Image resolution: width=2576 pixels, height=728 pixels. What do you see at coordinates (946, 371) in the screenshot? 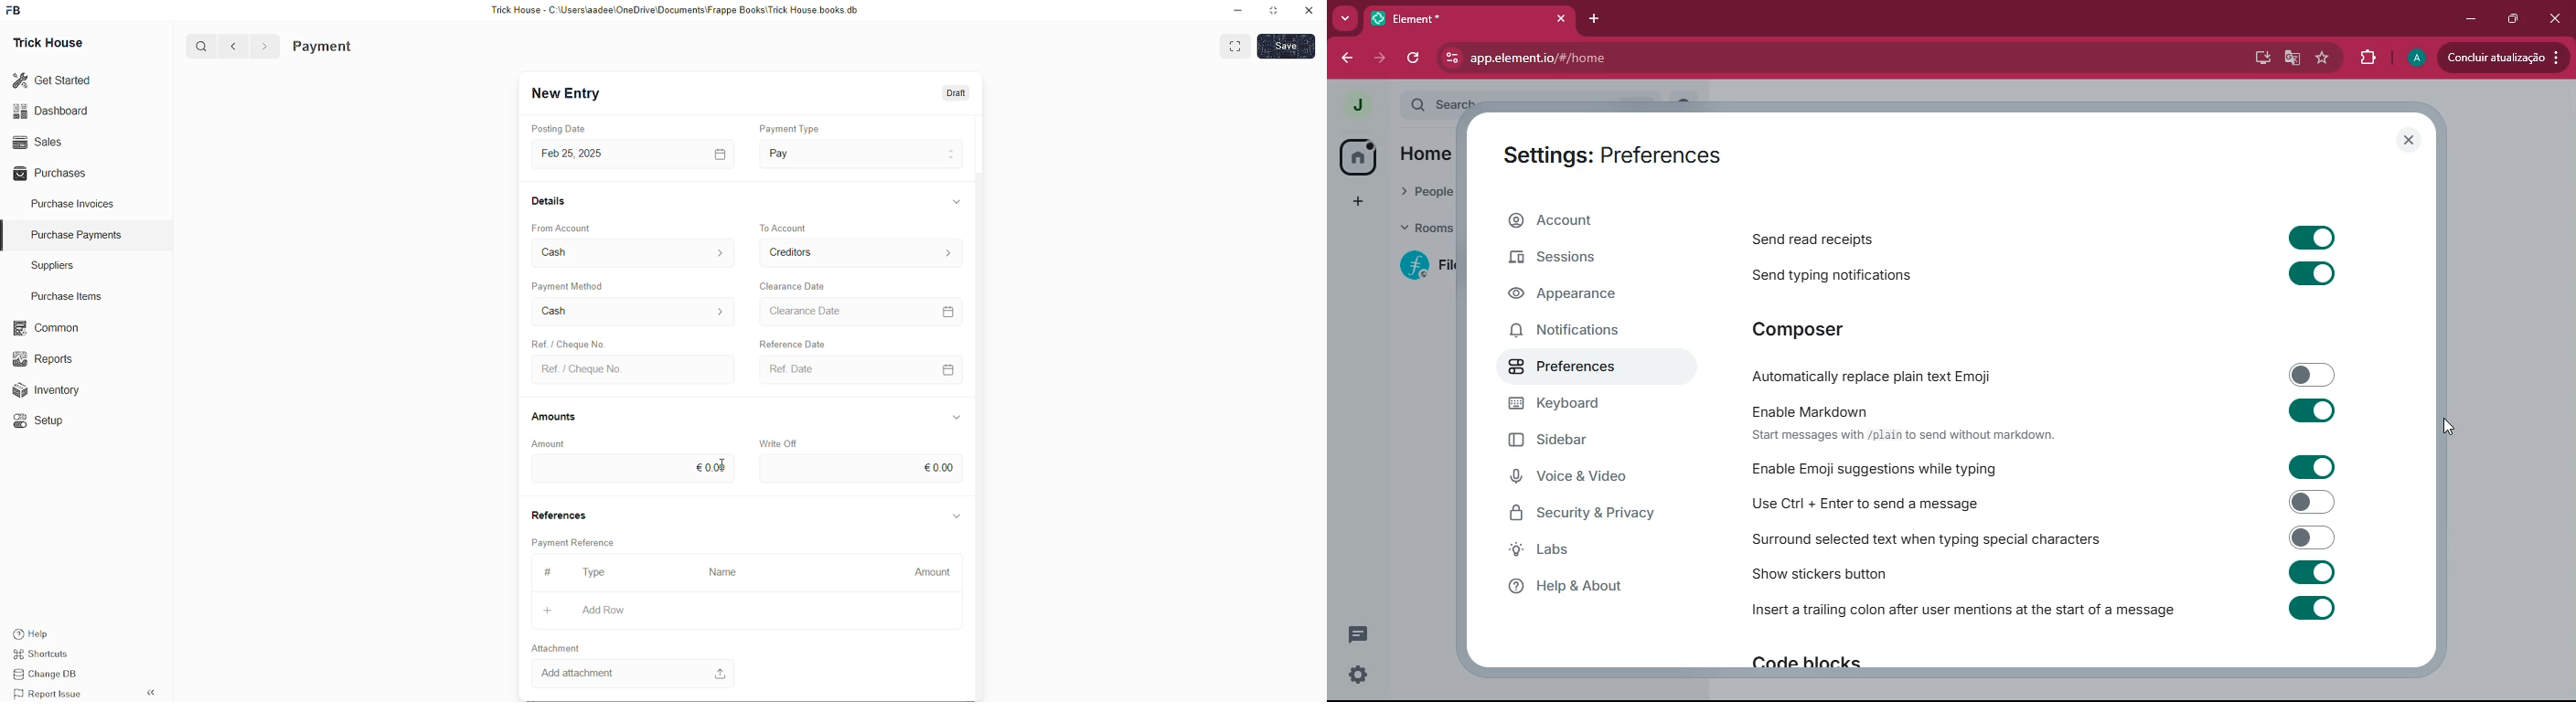
I see `calendar` at bounding box center [946, 371].